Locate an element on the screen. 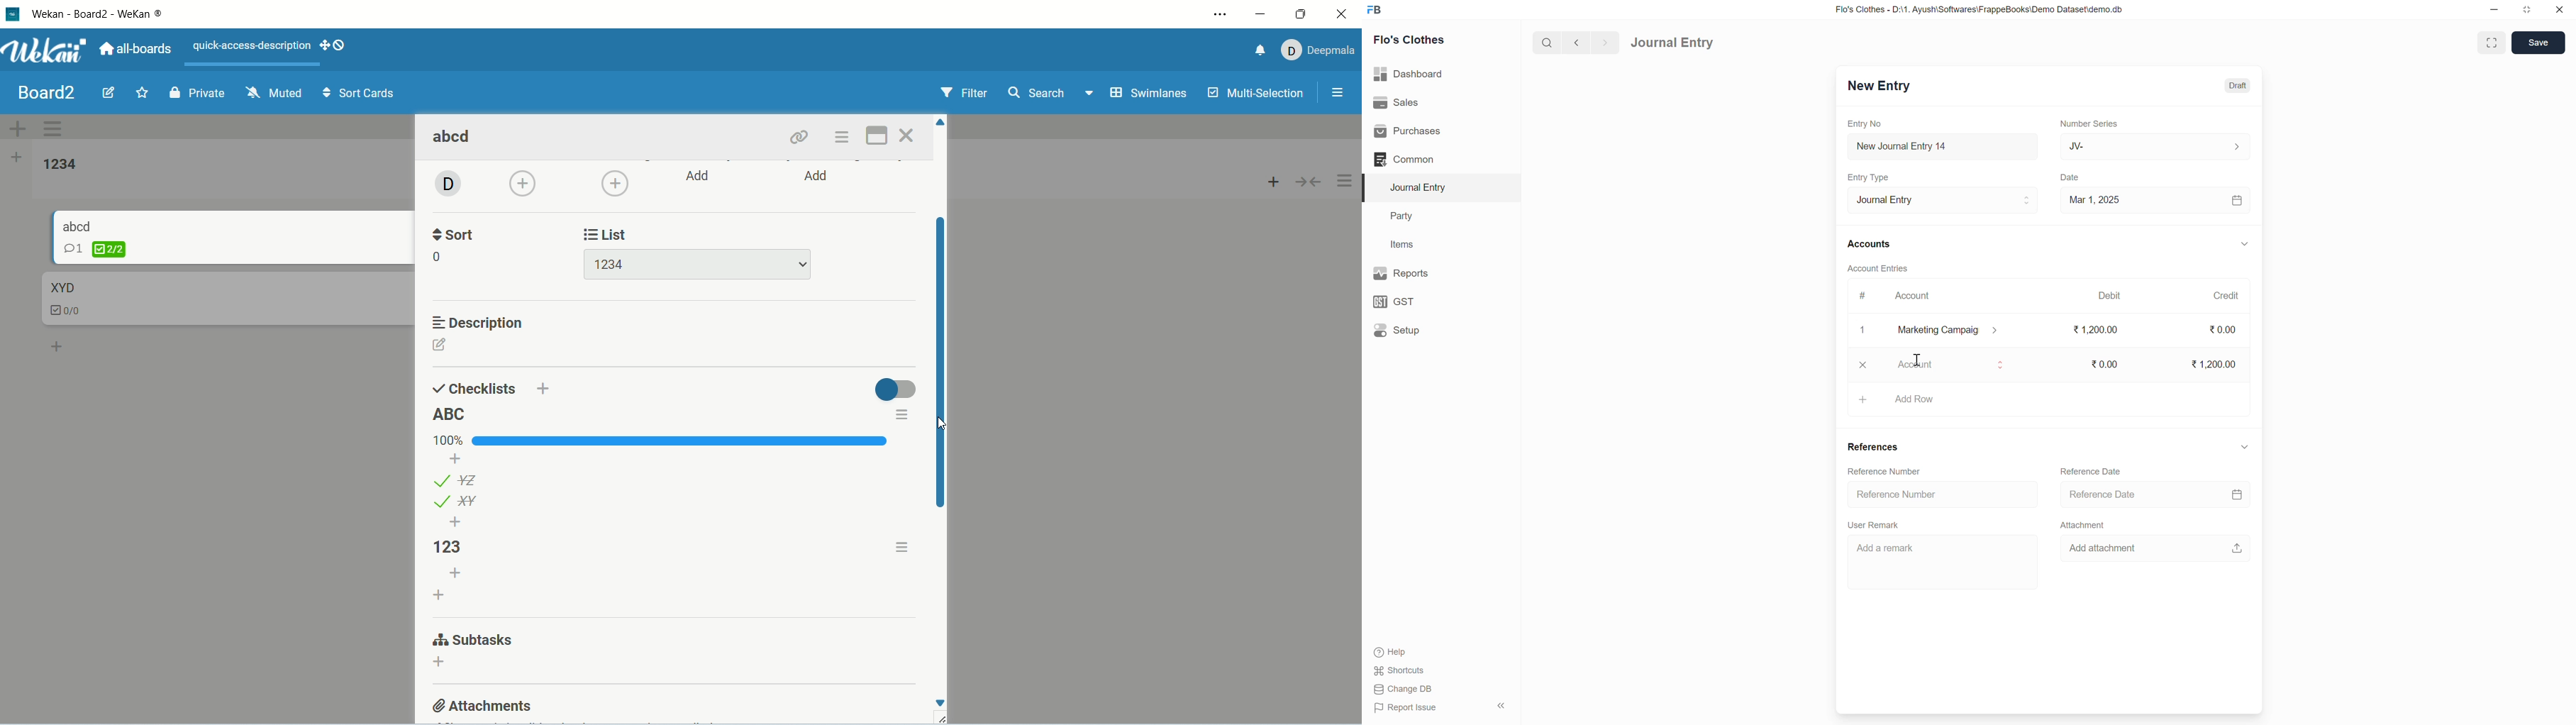  calendar is located at coordinates (2238, 202).